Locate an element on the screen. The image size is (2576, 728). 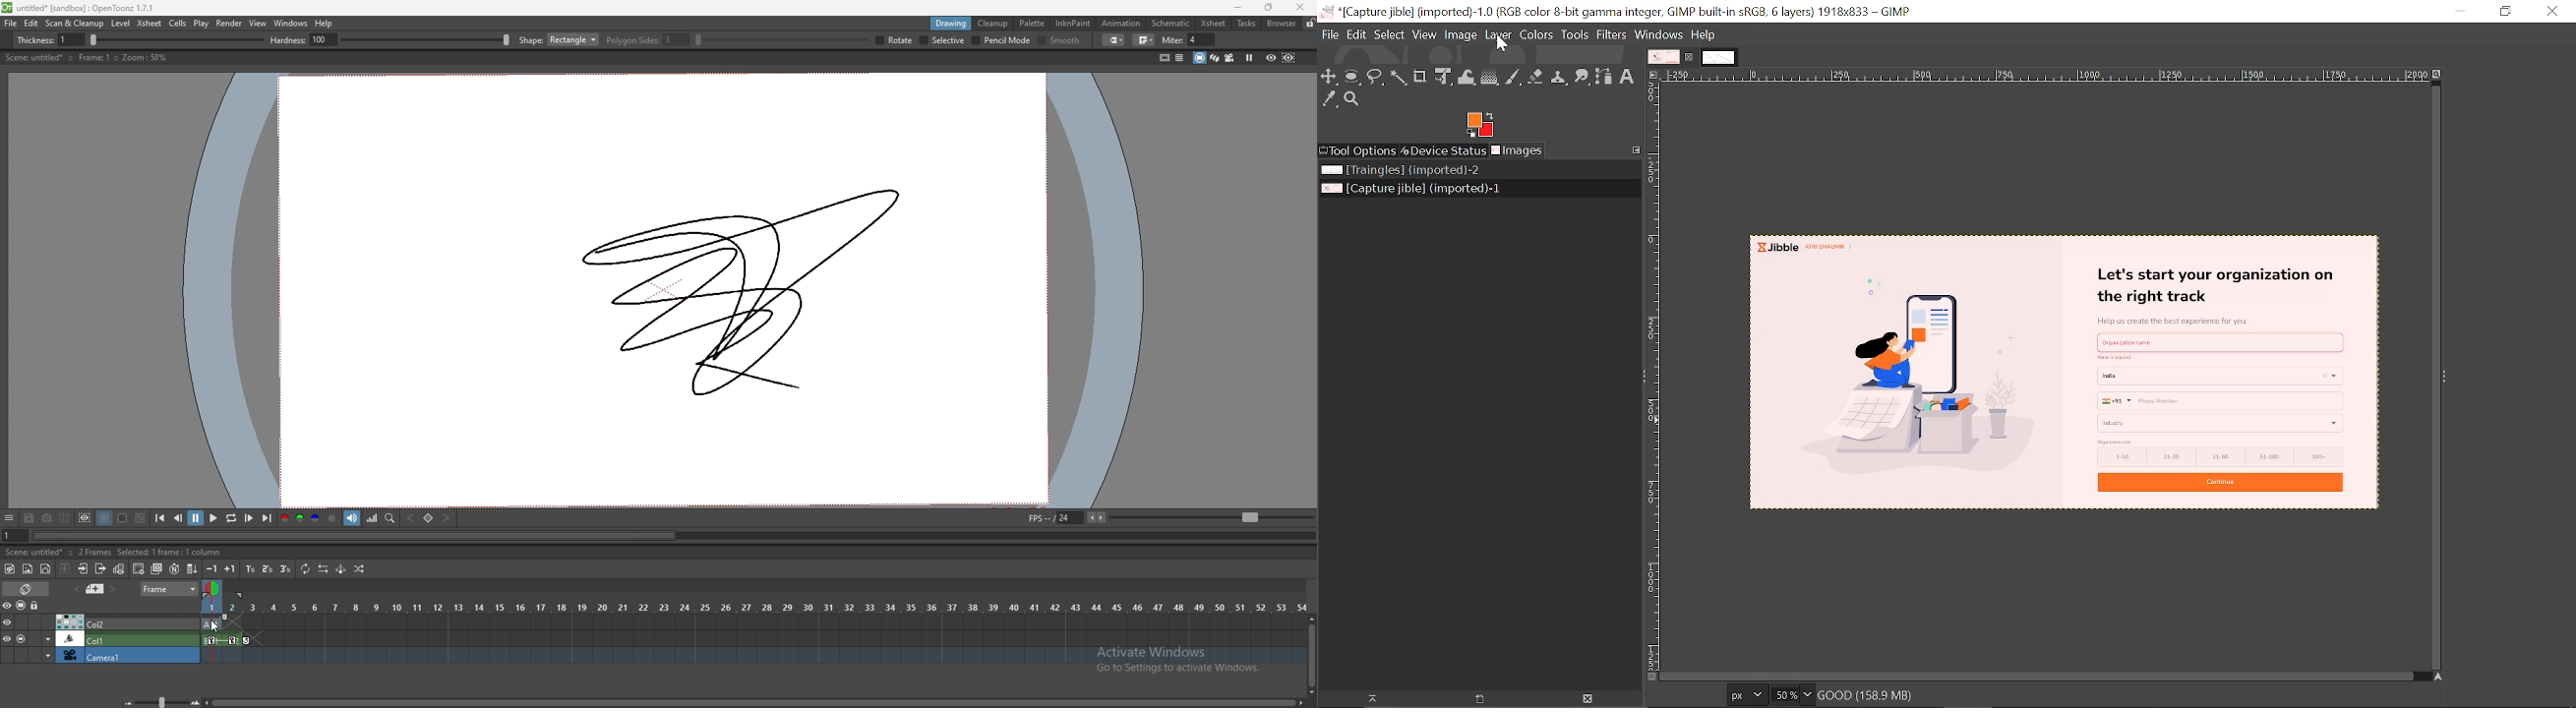
Edit is located at coordinates (1356, 34).